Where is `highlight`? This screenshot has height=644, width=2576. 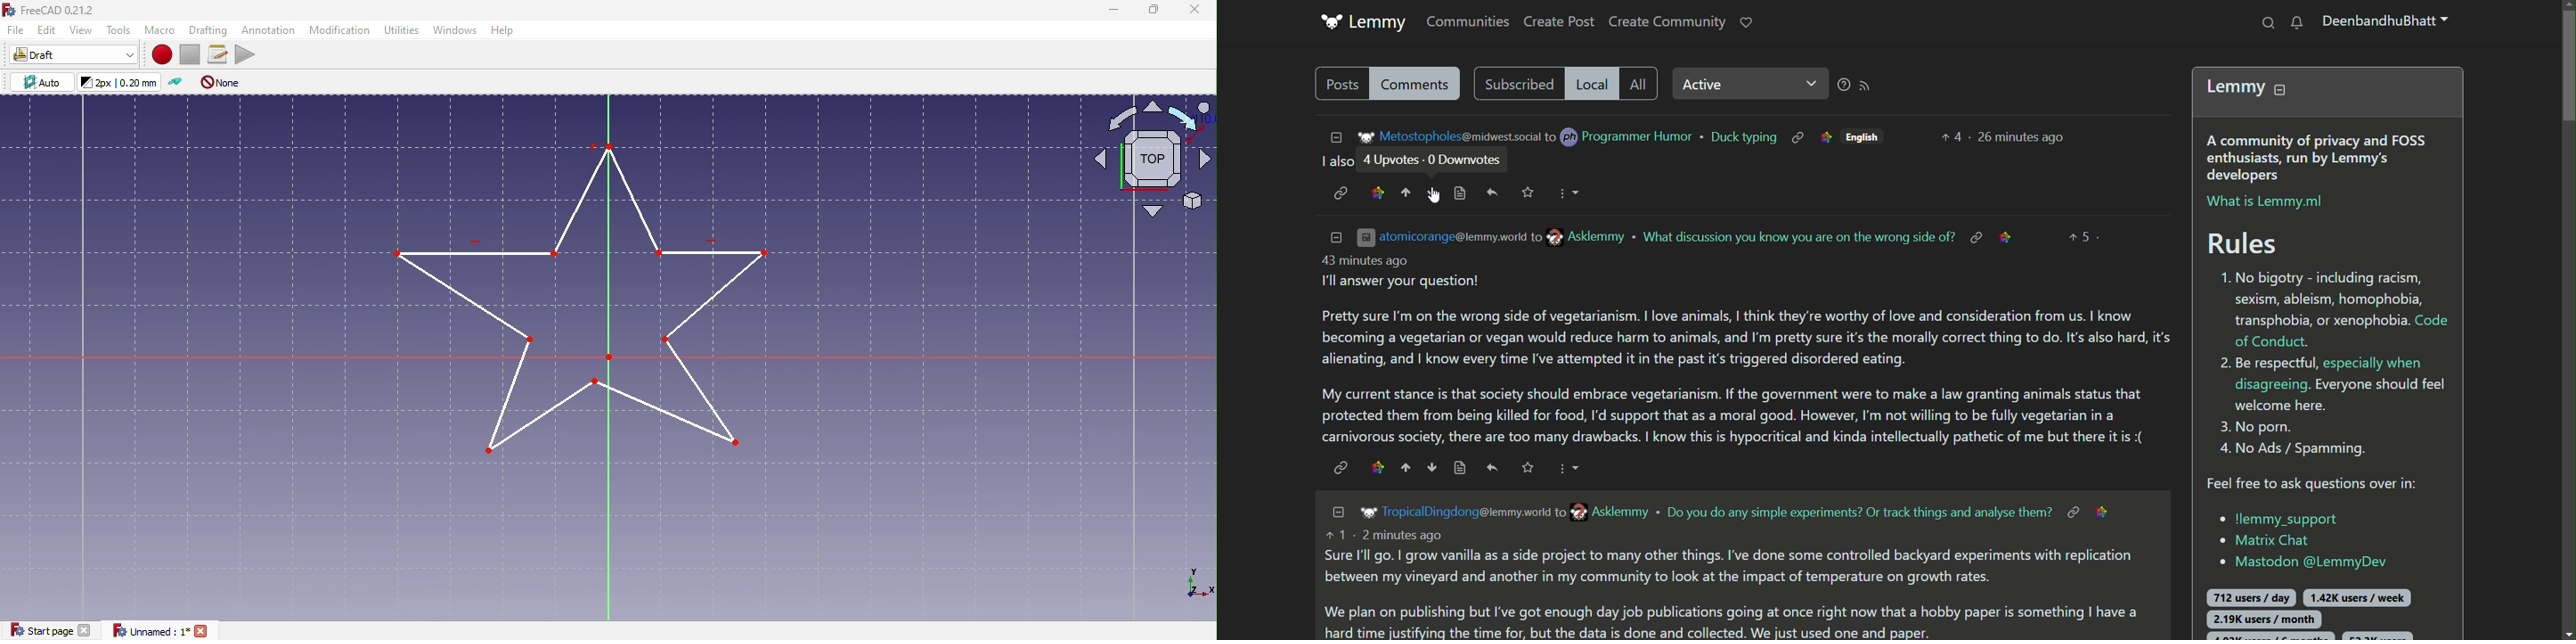
highlight is located at coordinates (1376, 467).